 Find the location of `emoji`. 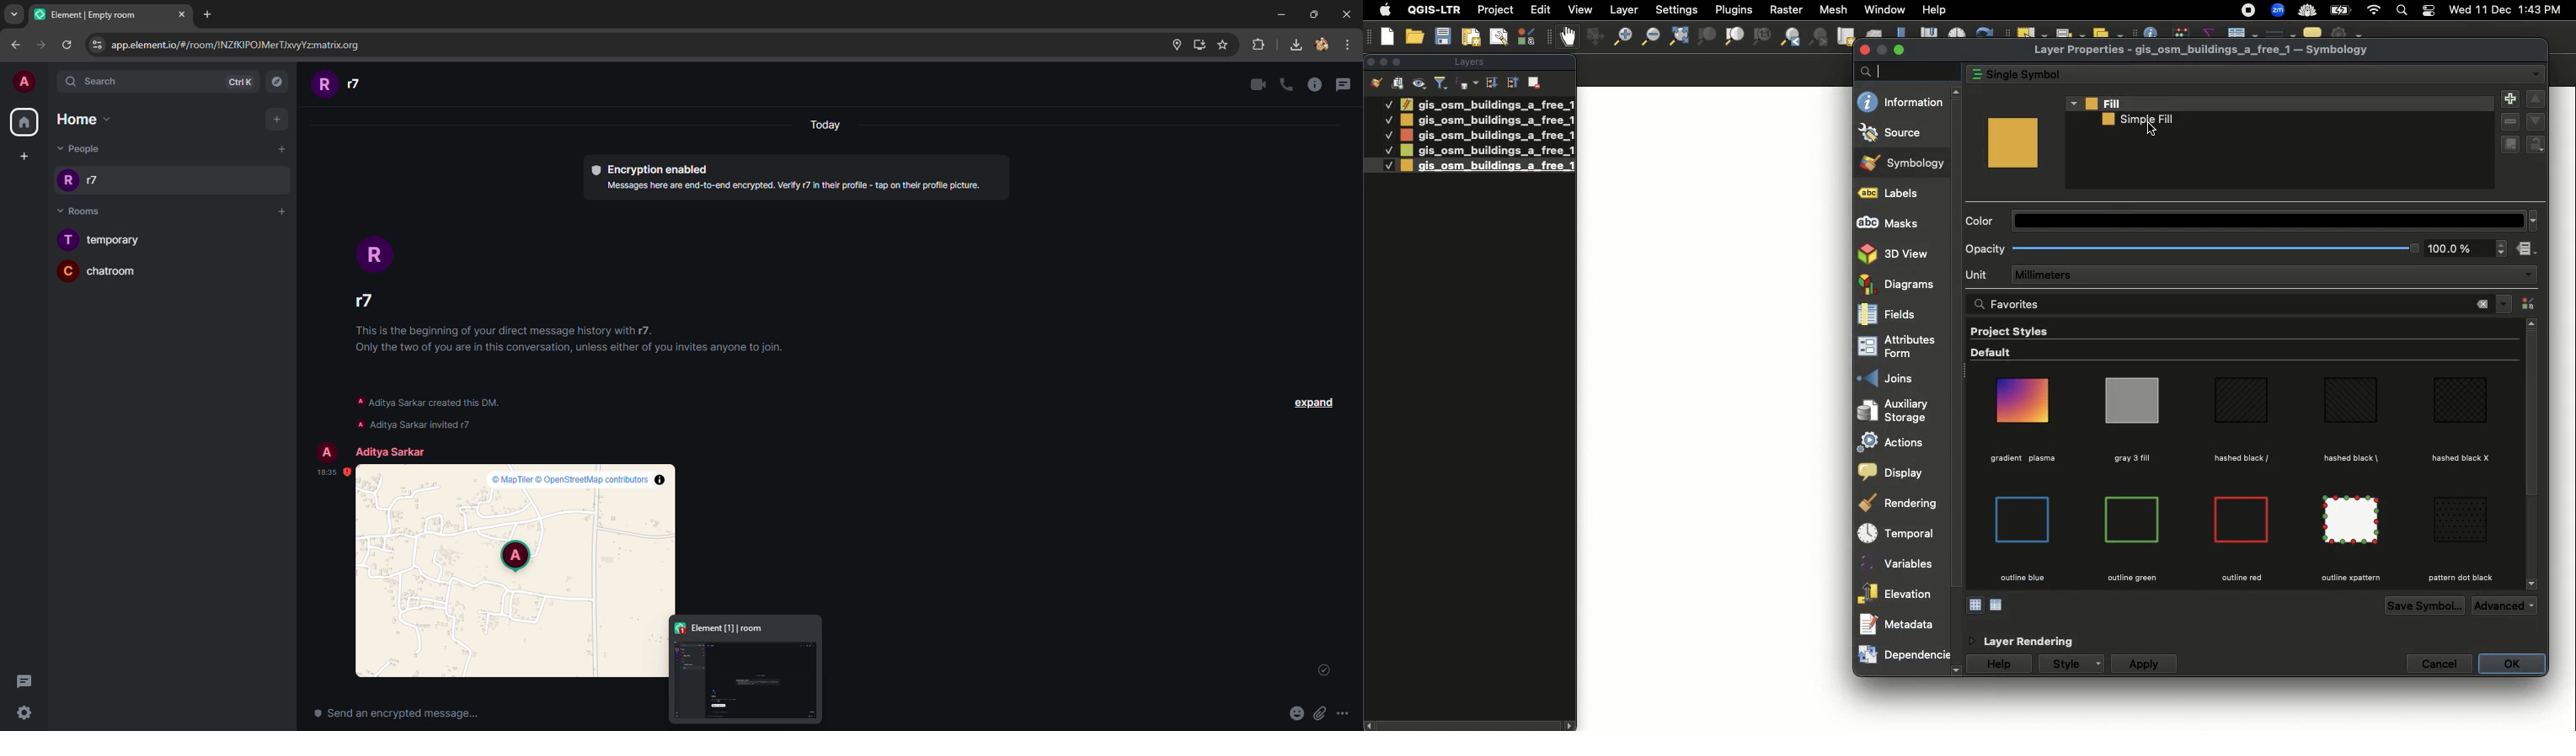

emoji is located at coordinates (1294, 716).